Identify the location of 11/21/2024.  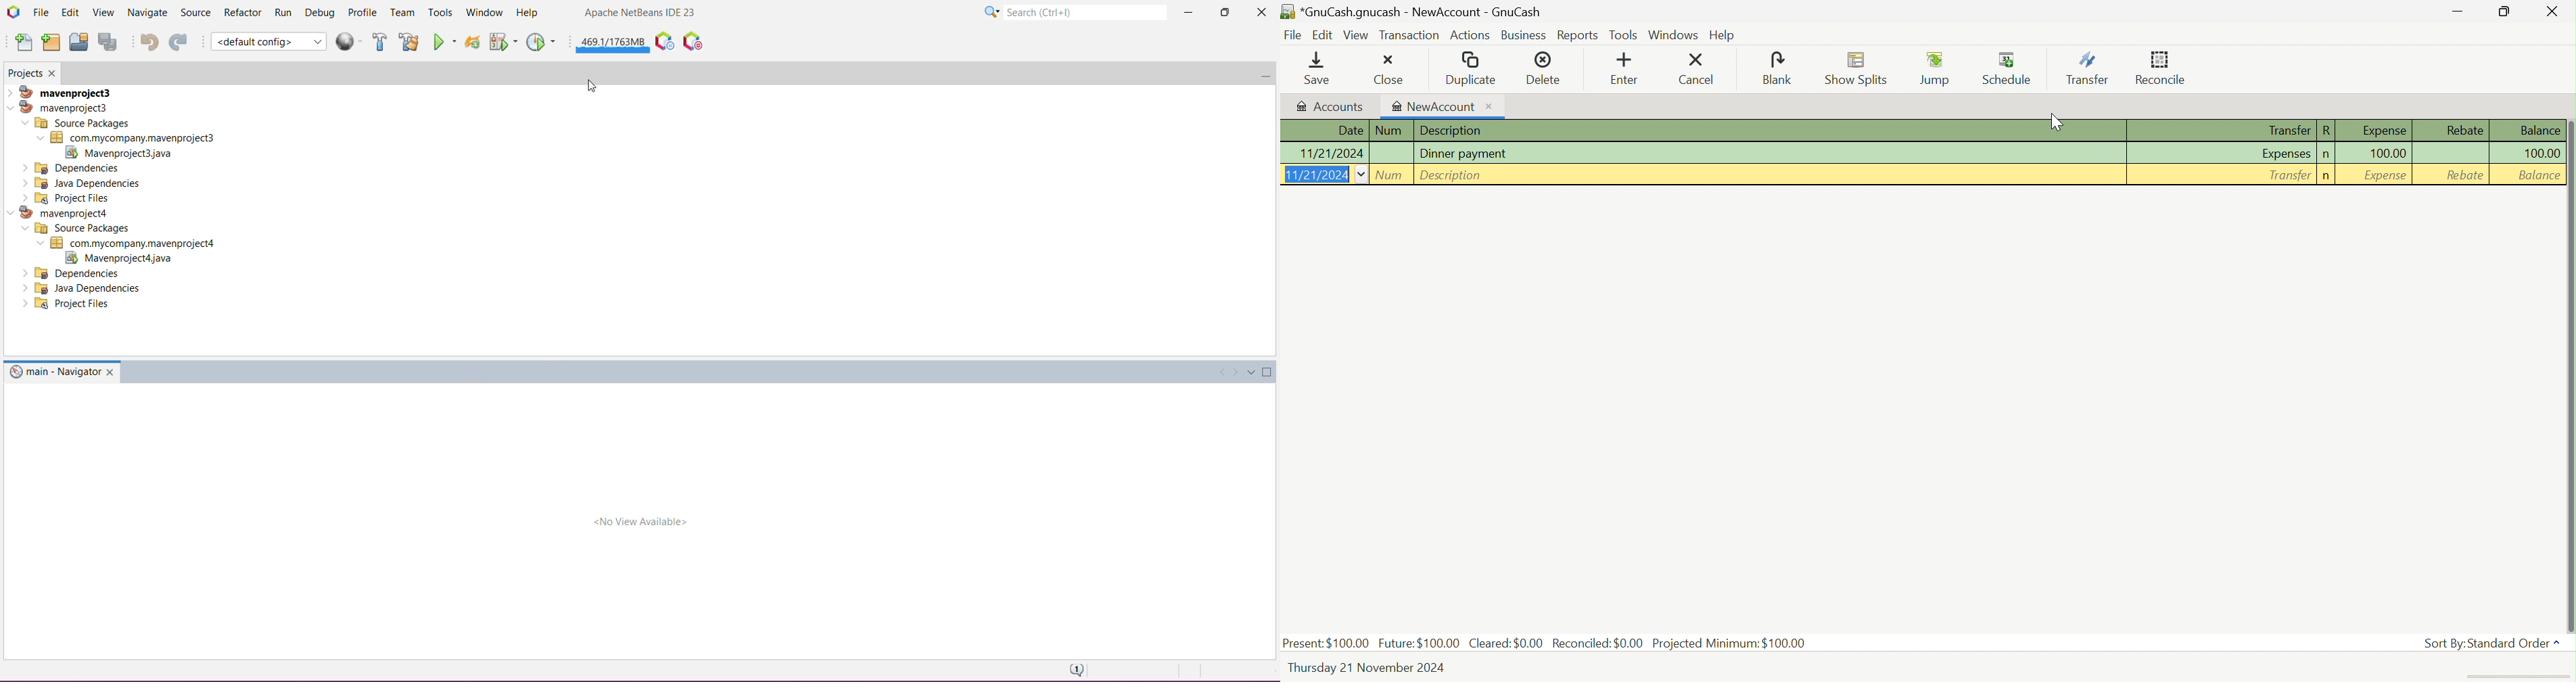
(1330, 154).